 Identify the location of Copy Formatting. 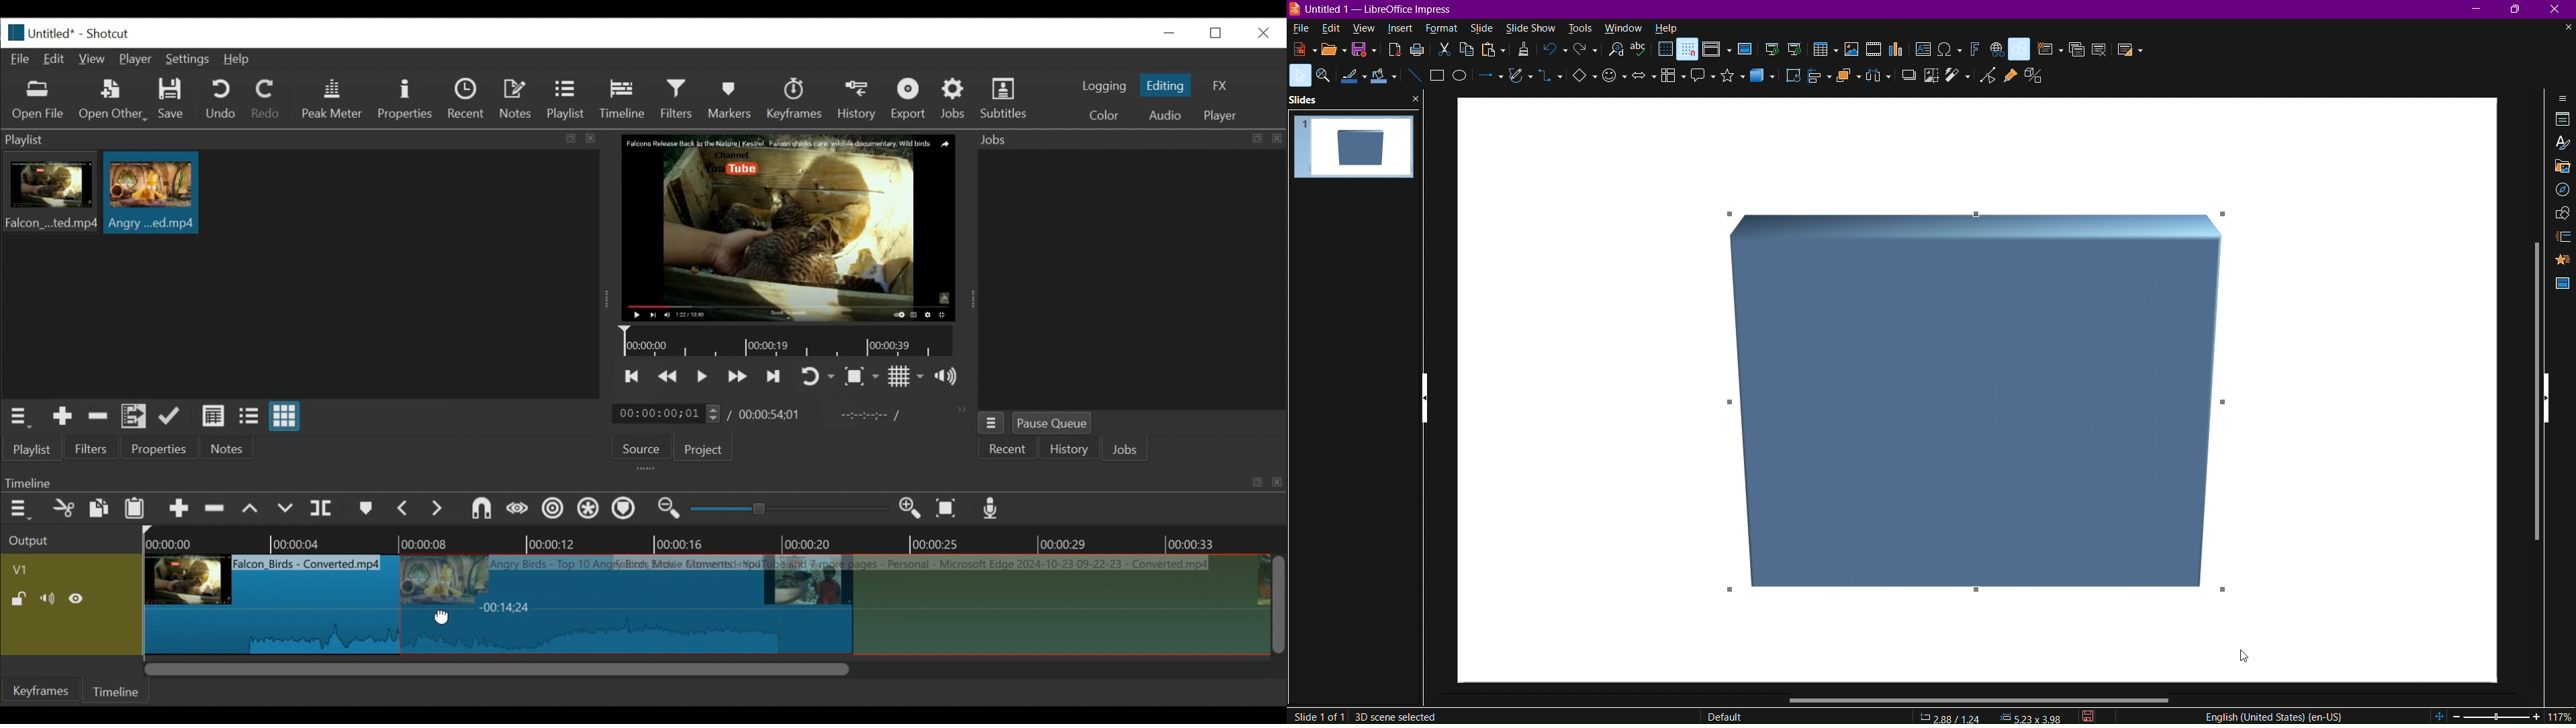
(1523, 52).